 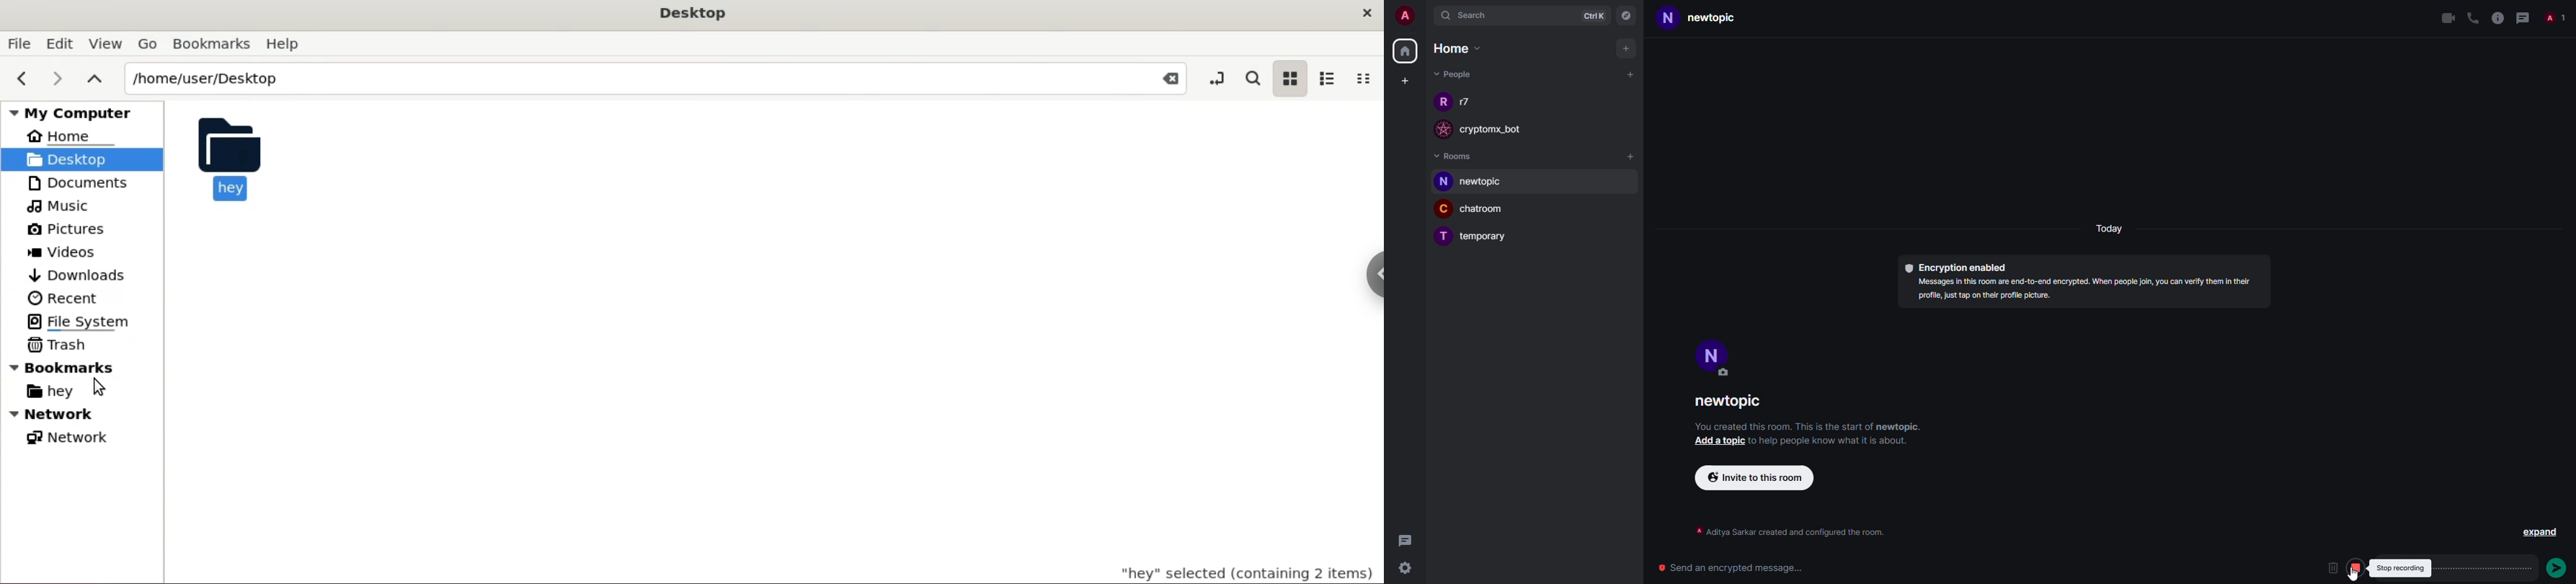 I want to click on people, so click(x=1466, y=102).